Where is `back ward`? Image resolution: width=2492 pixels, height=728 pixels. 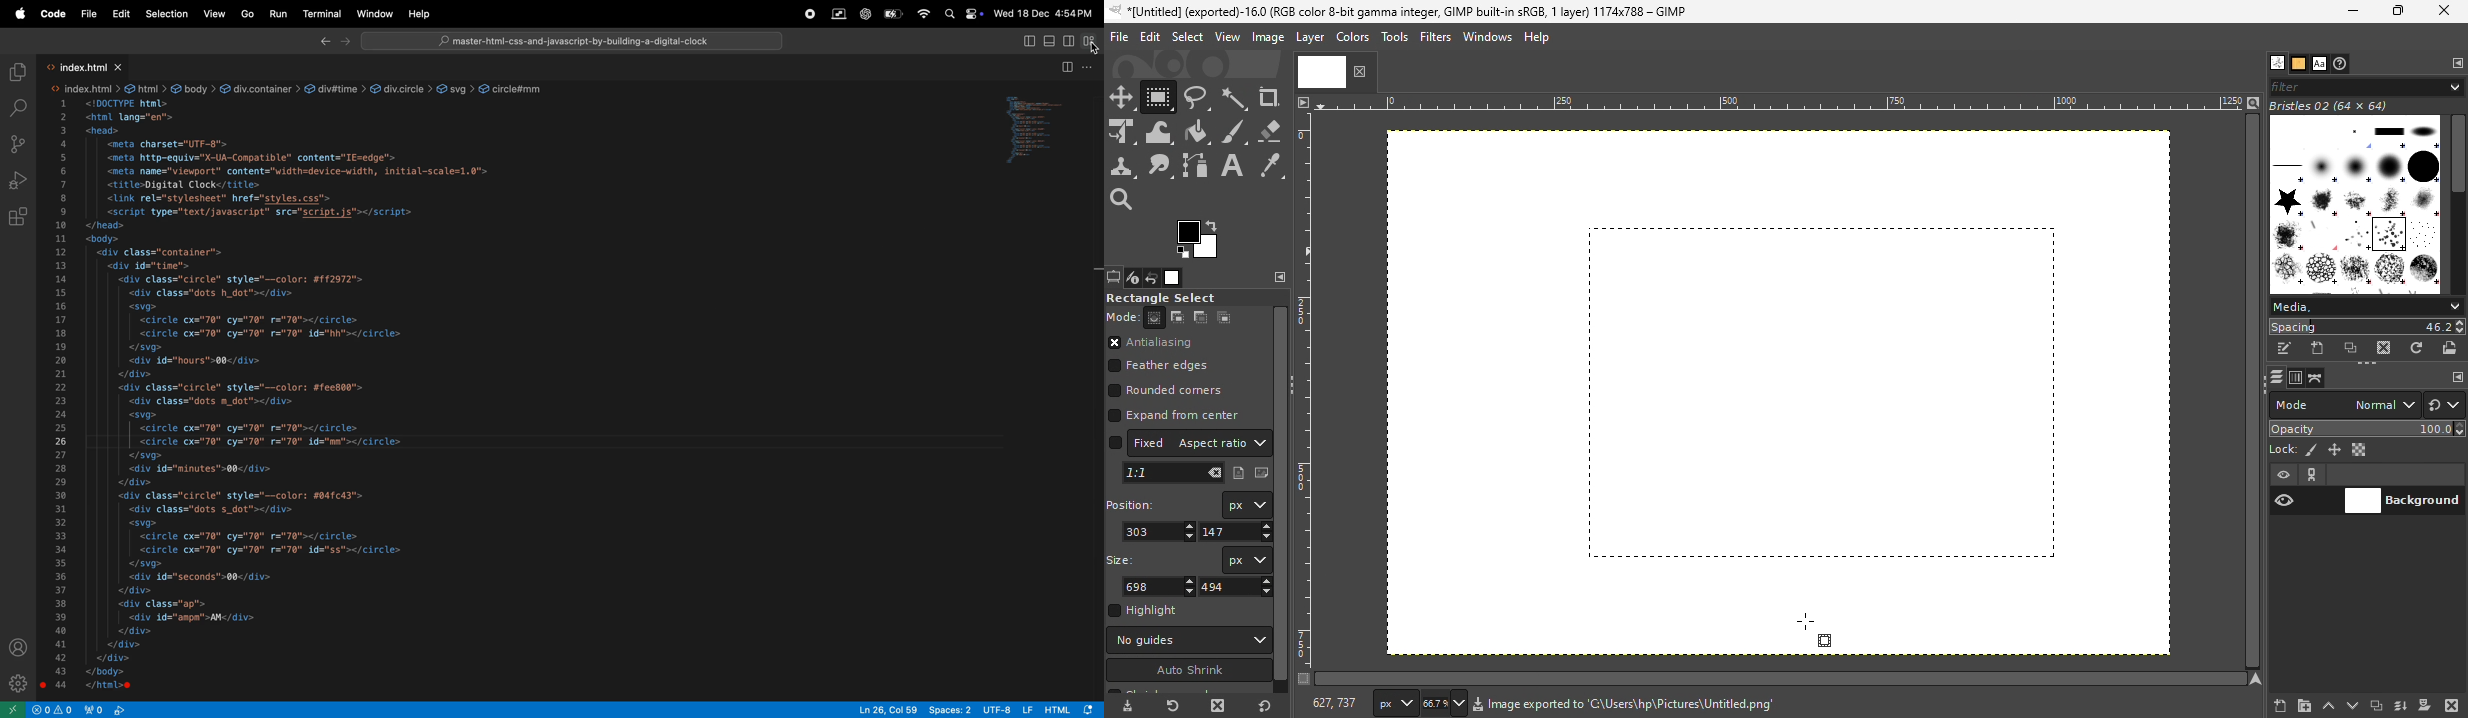 back ward is located at coordinates (324, 42).